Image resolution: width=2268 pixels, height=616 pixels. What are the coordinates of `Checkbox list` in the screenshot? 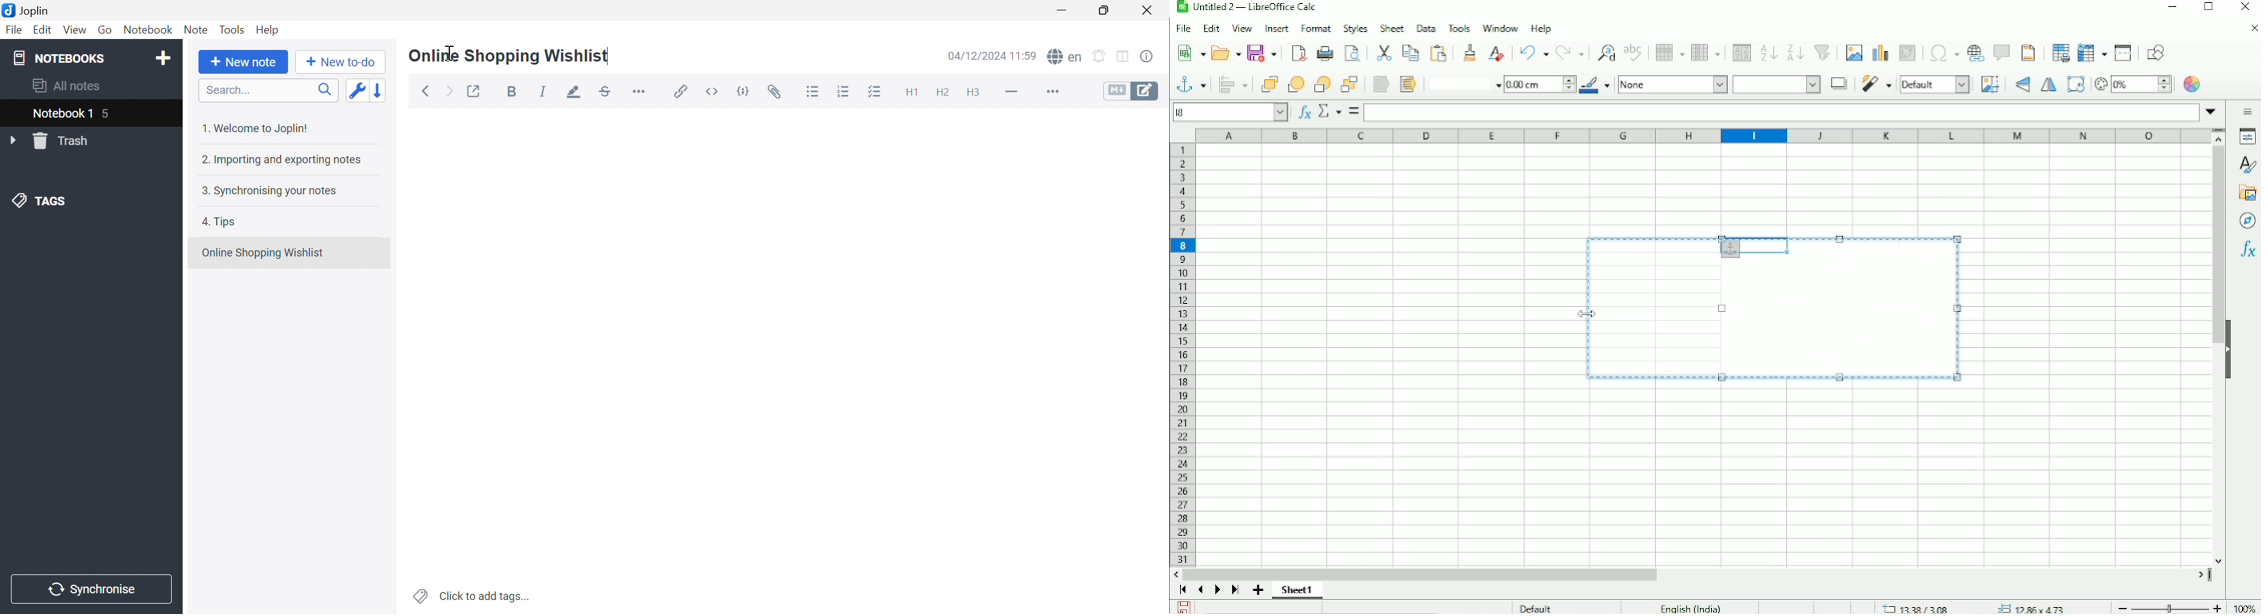 It's located at (878, 91).